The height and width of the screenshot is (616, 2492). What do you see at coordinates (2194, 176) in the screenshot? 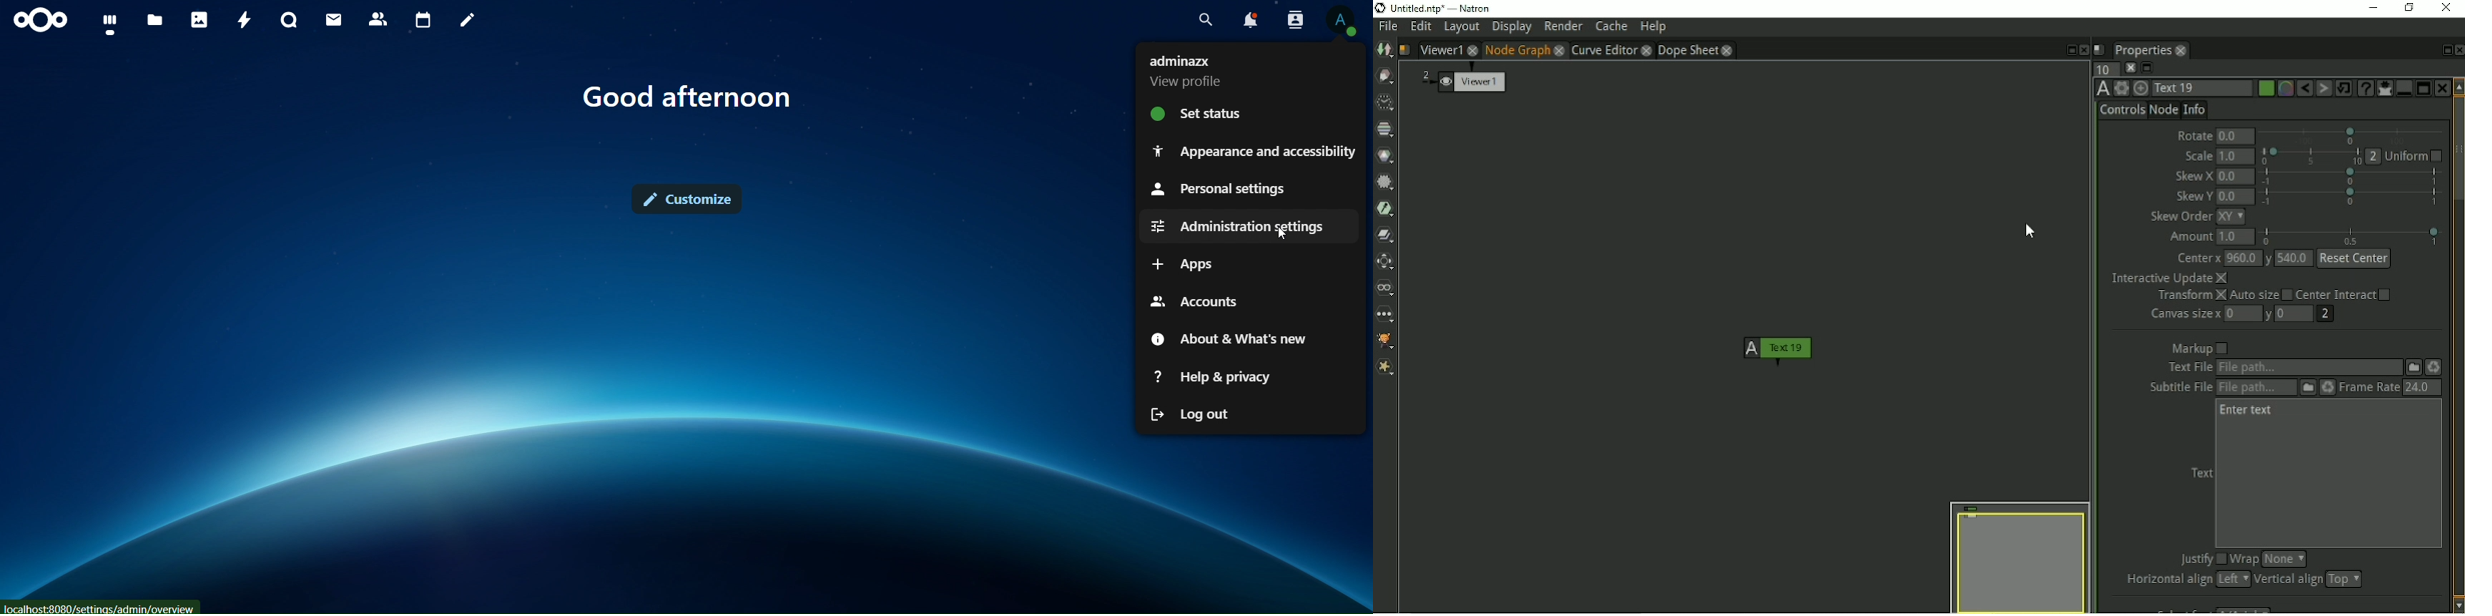
I see `Skew X` at bounding box center [2194, 176].